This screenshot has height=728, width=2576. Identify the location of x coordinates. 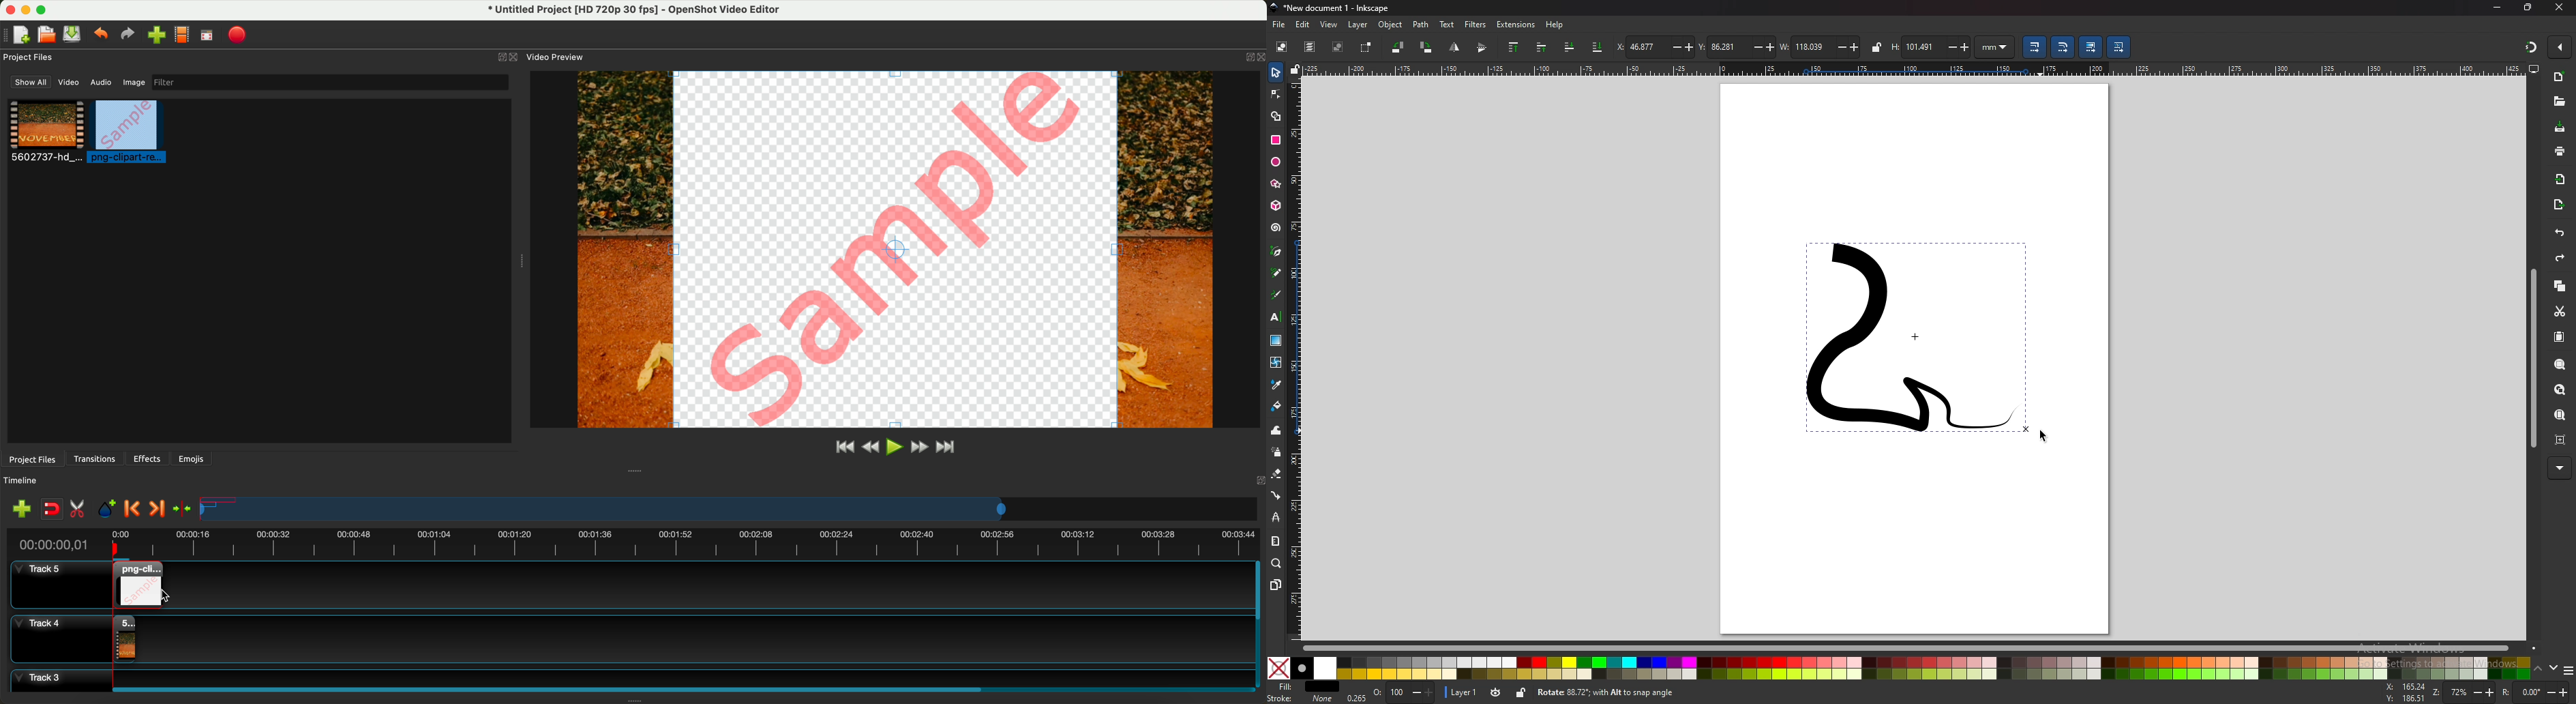
(1655, 46).